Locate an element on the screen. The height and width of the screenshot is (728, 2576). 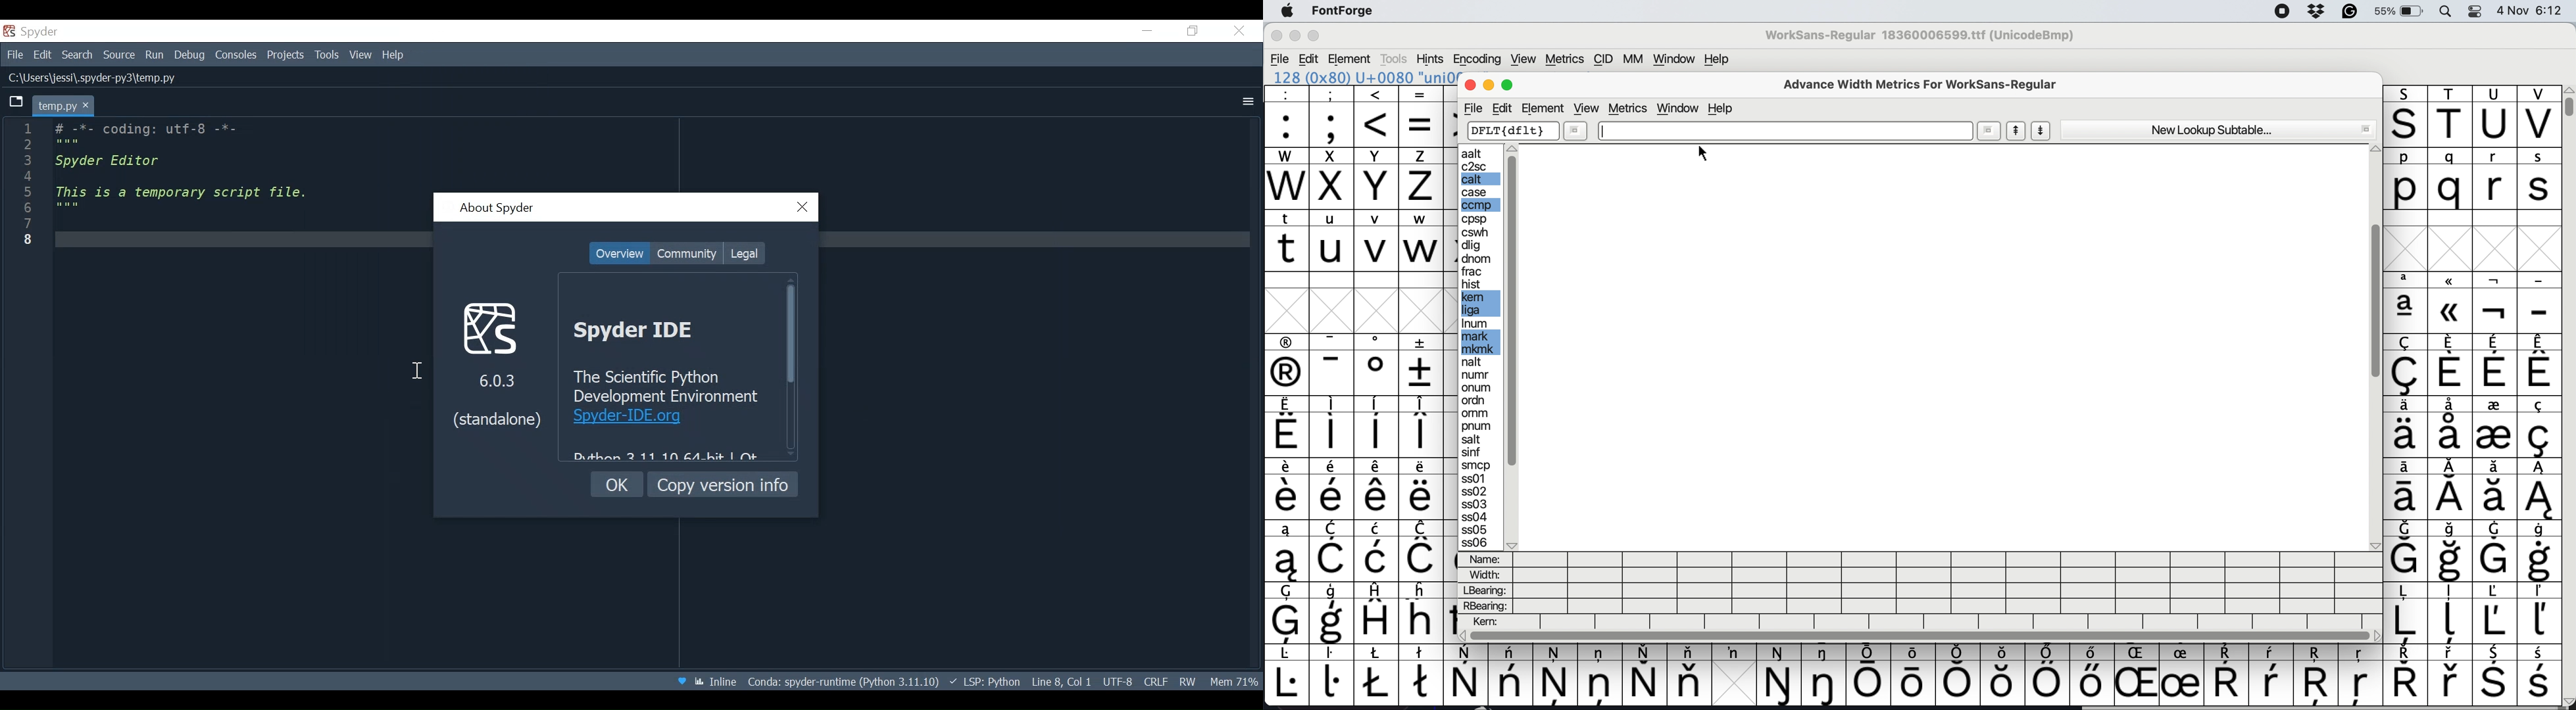
Toggle between inline and interactive indicator is located at coordinates (717, 682).